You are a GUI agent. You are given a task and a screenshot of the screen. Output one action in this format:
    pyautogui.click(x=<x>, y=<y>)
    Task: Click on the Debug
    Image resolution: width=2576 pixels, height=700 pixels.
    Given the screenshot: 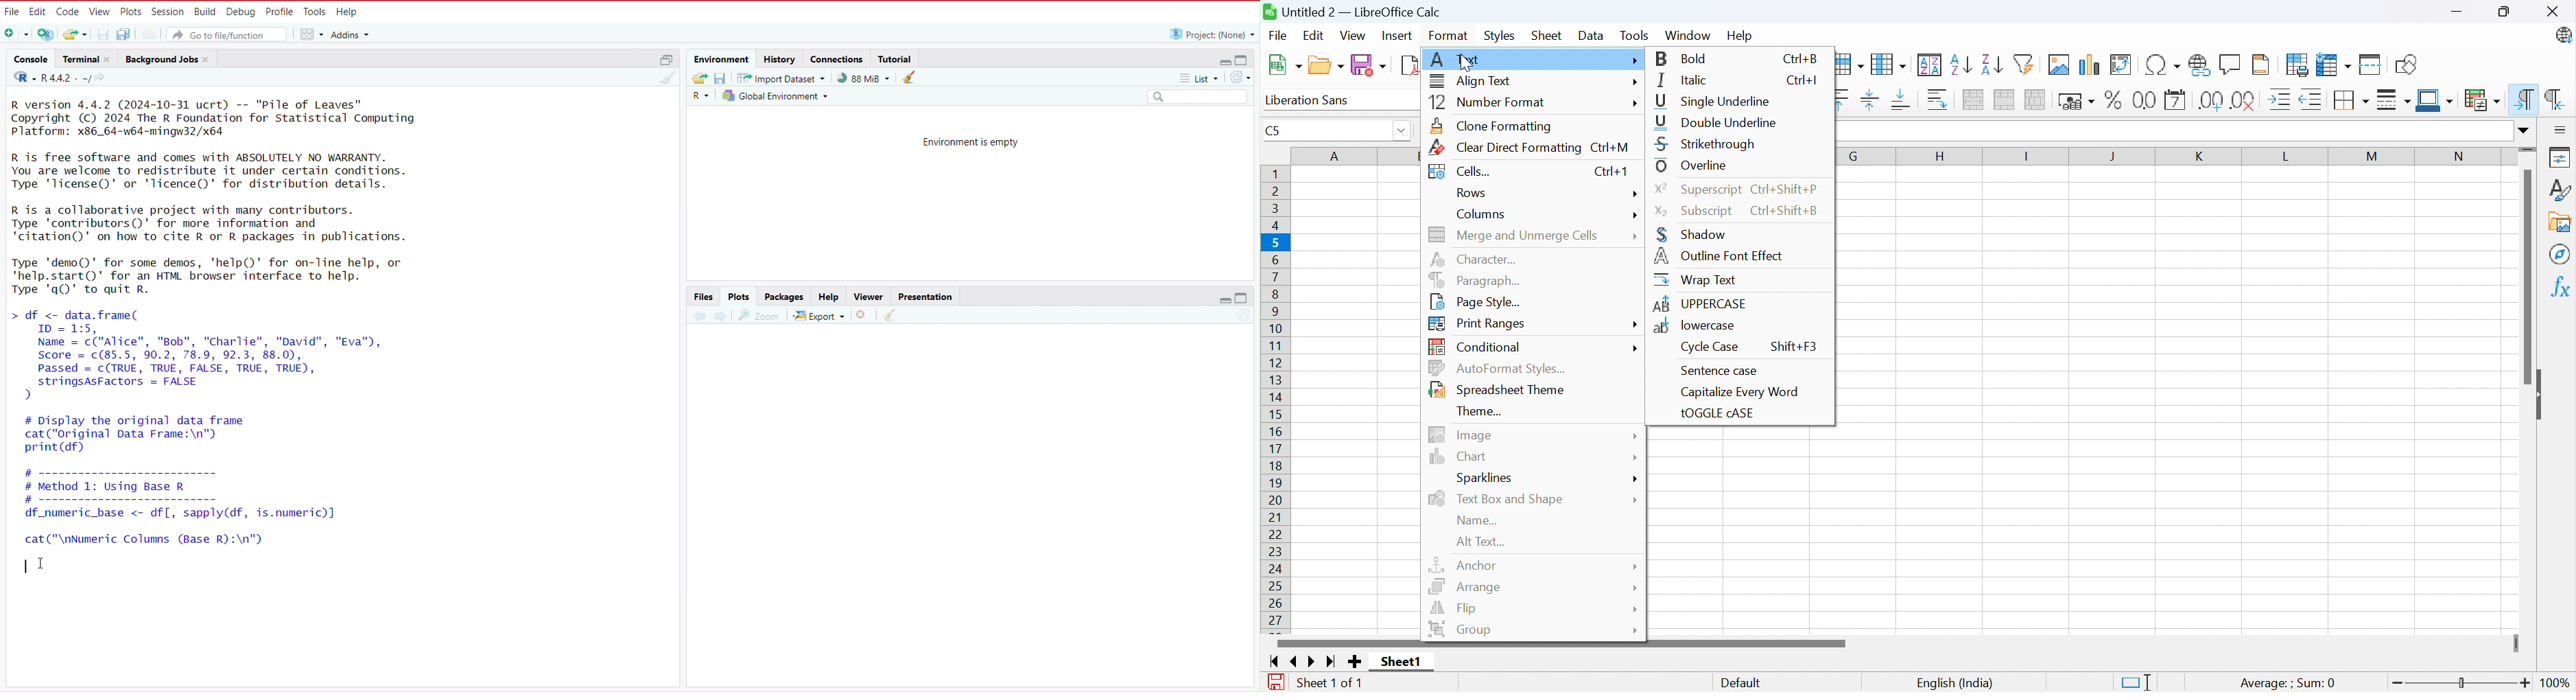 What is the action you would take?
    pyautogui.click(x=241, y=11)
    